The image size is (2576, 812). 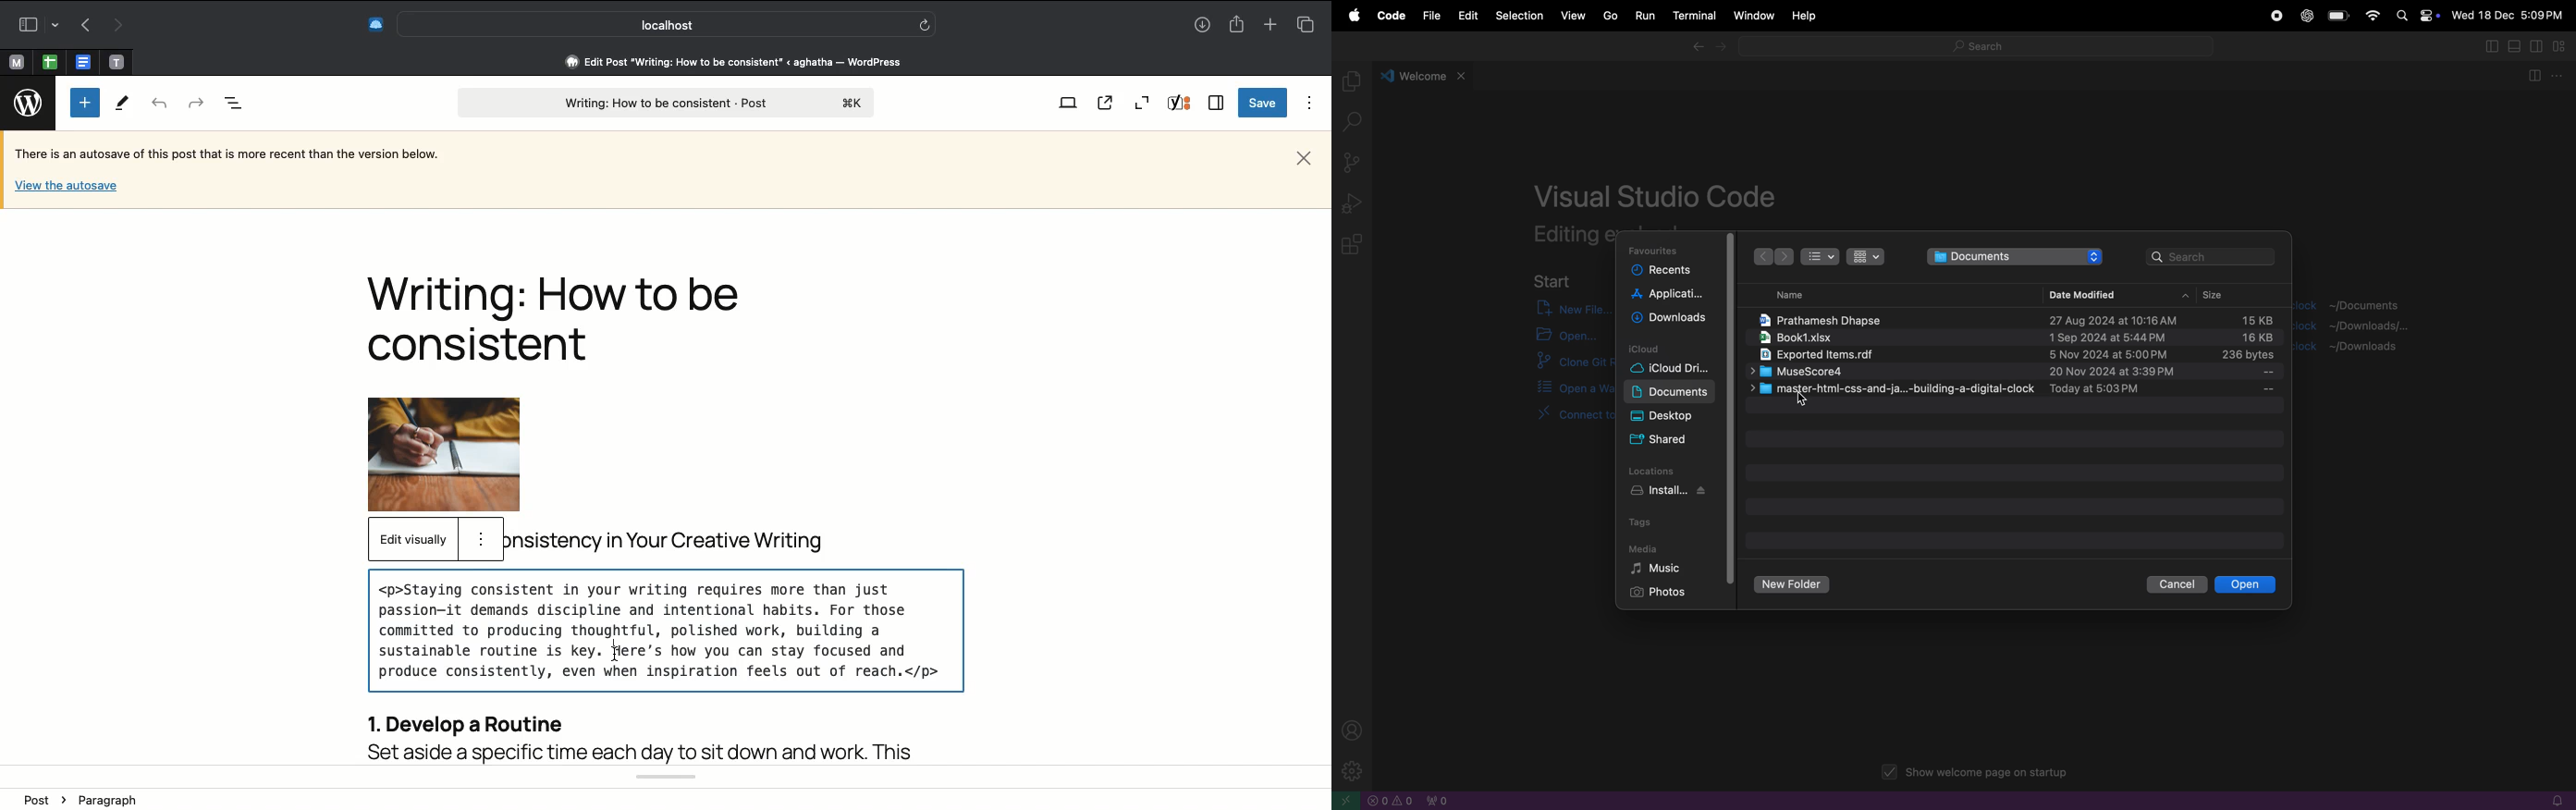 I want to click on file, so click(x=2016, y=389).